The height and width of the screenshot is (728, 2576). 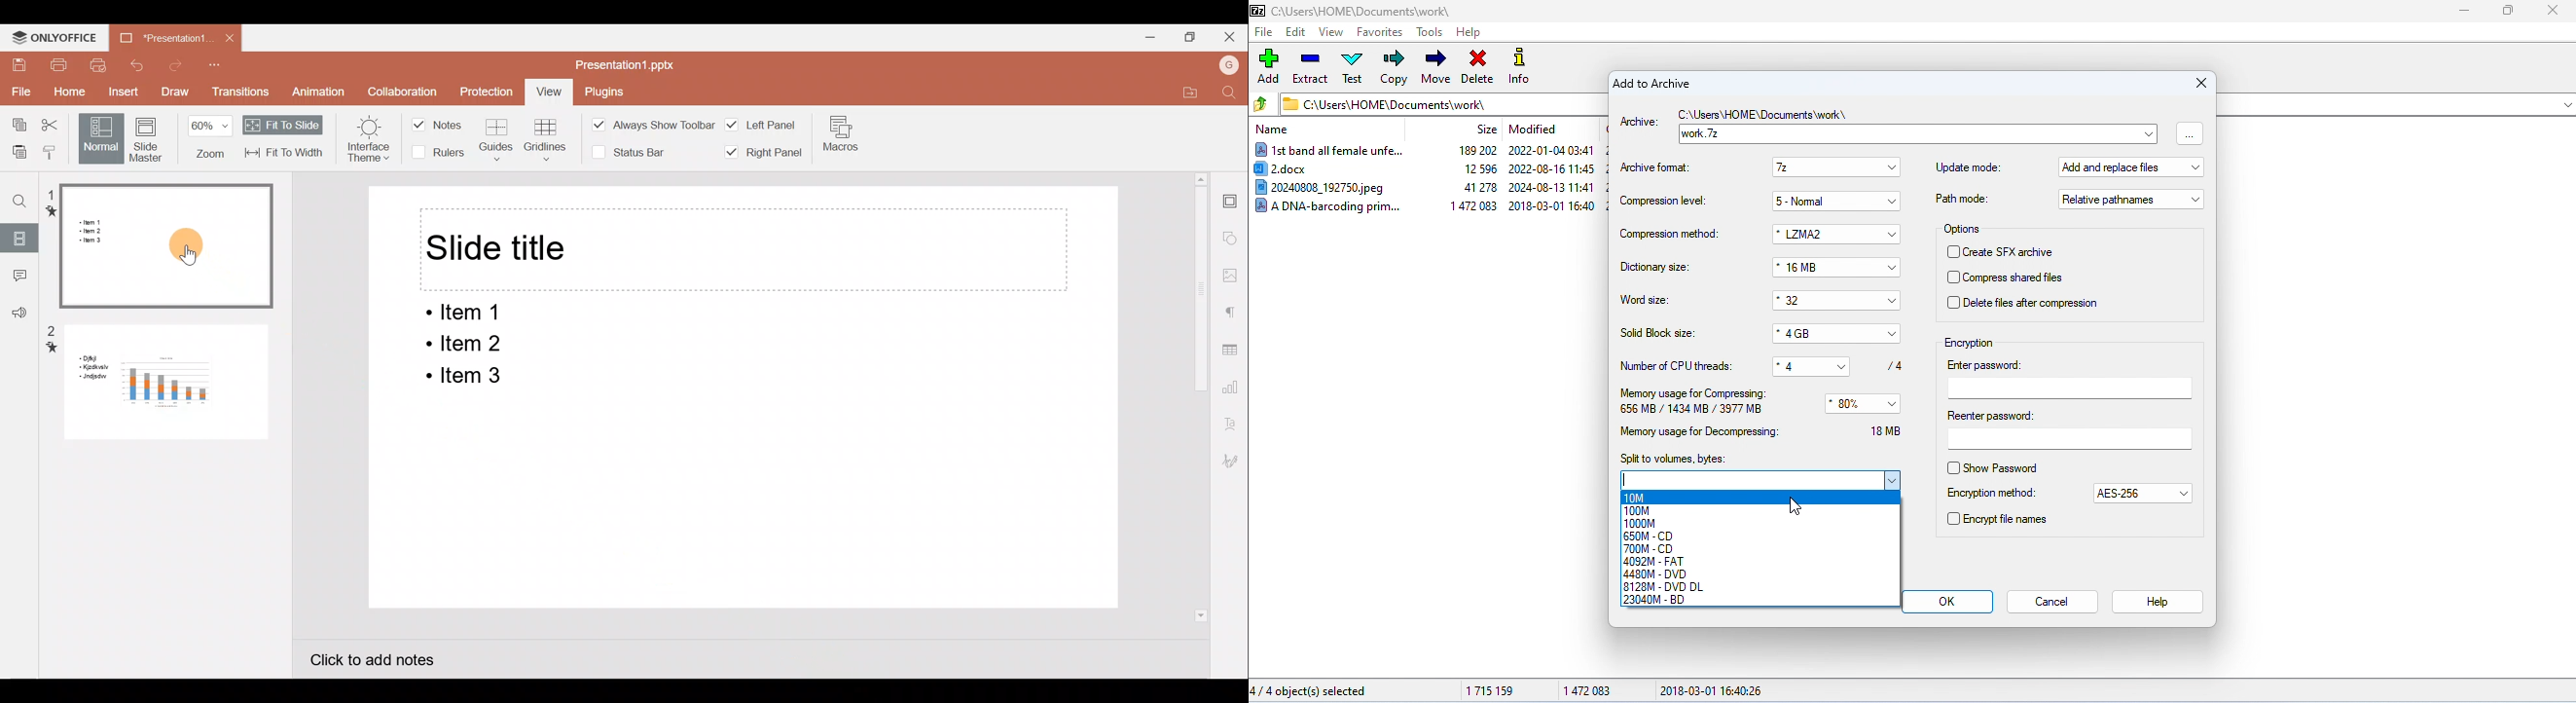 I want to click on Slide 1 preview, so click(x=161, y=249).